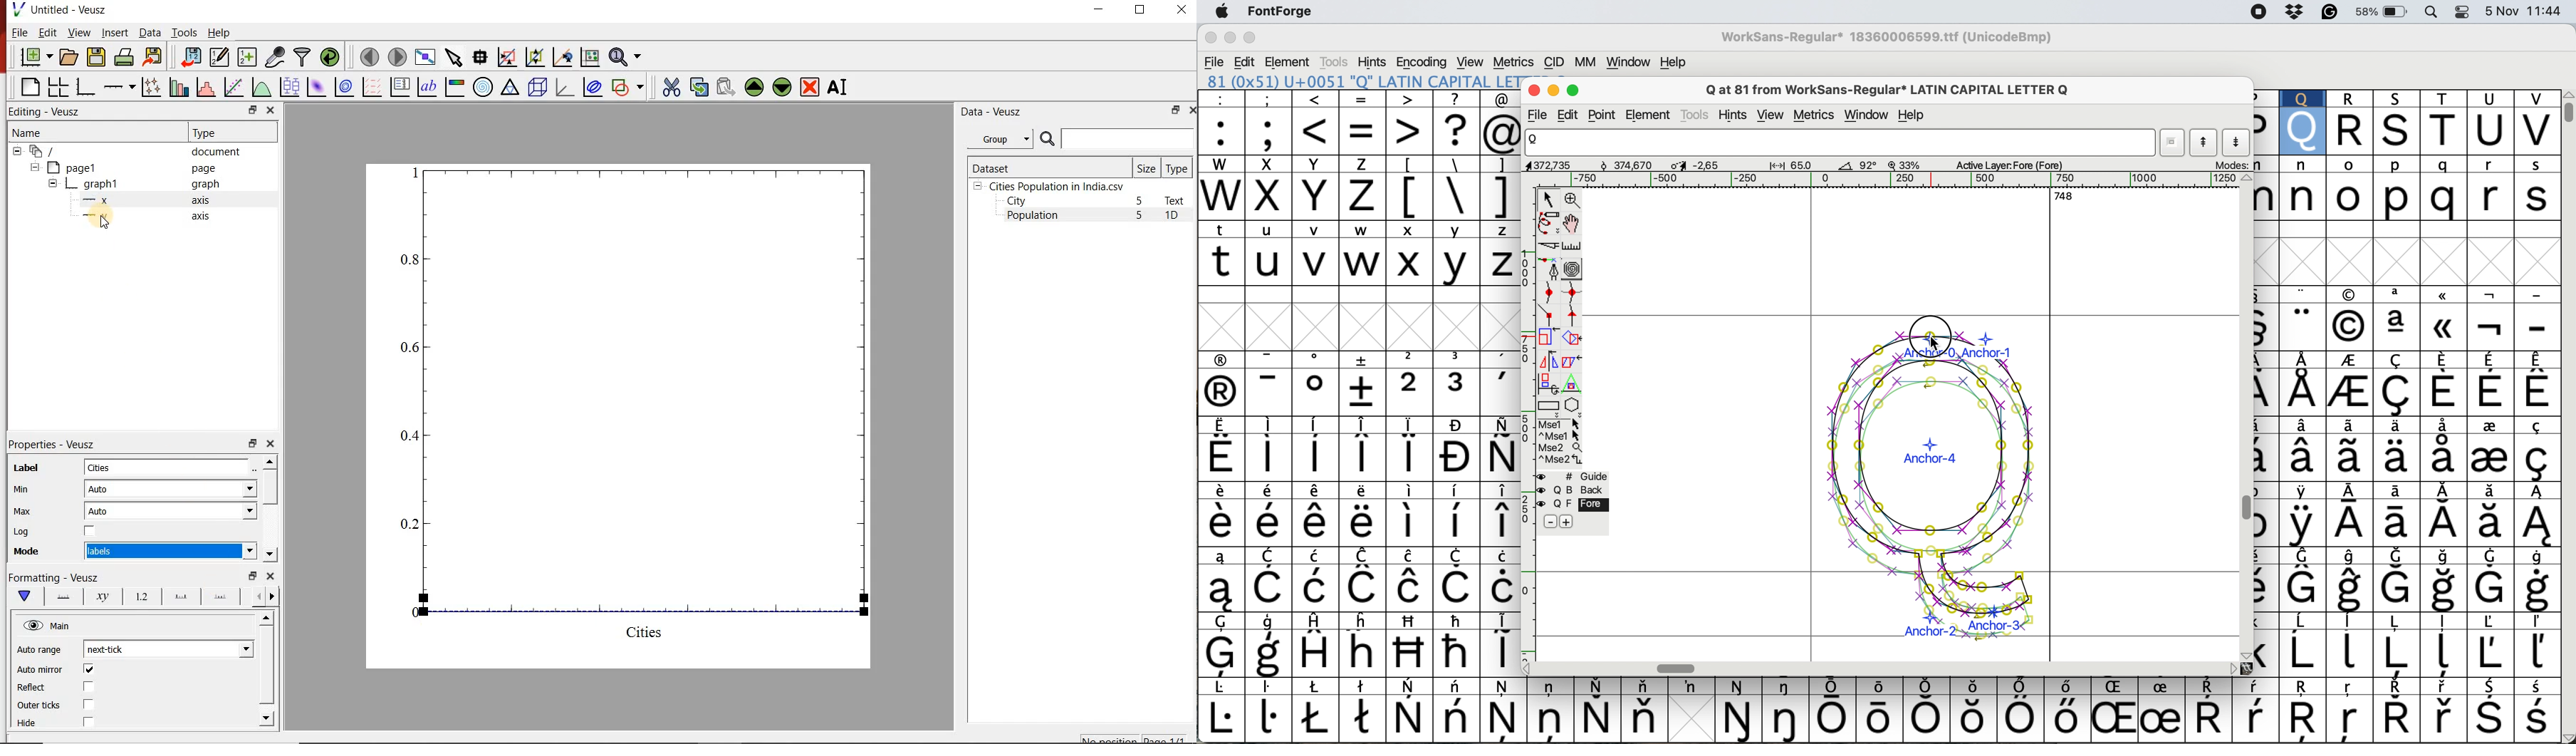 This screenshot has width=2576, height=756. What do you see at coordinates (1549, 270) in the screenshot?
I see `add a point then drag out its points` at bounding box center [1549, 270].